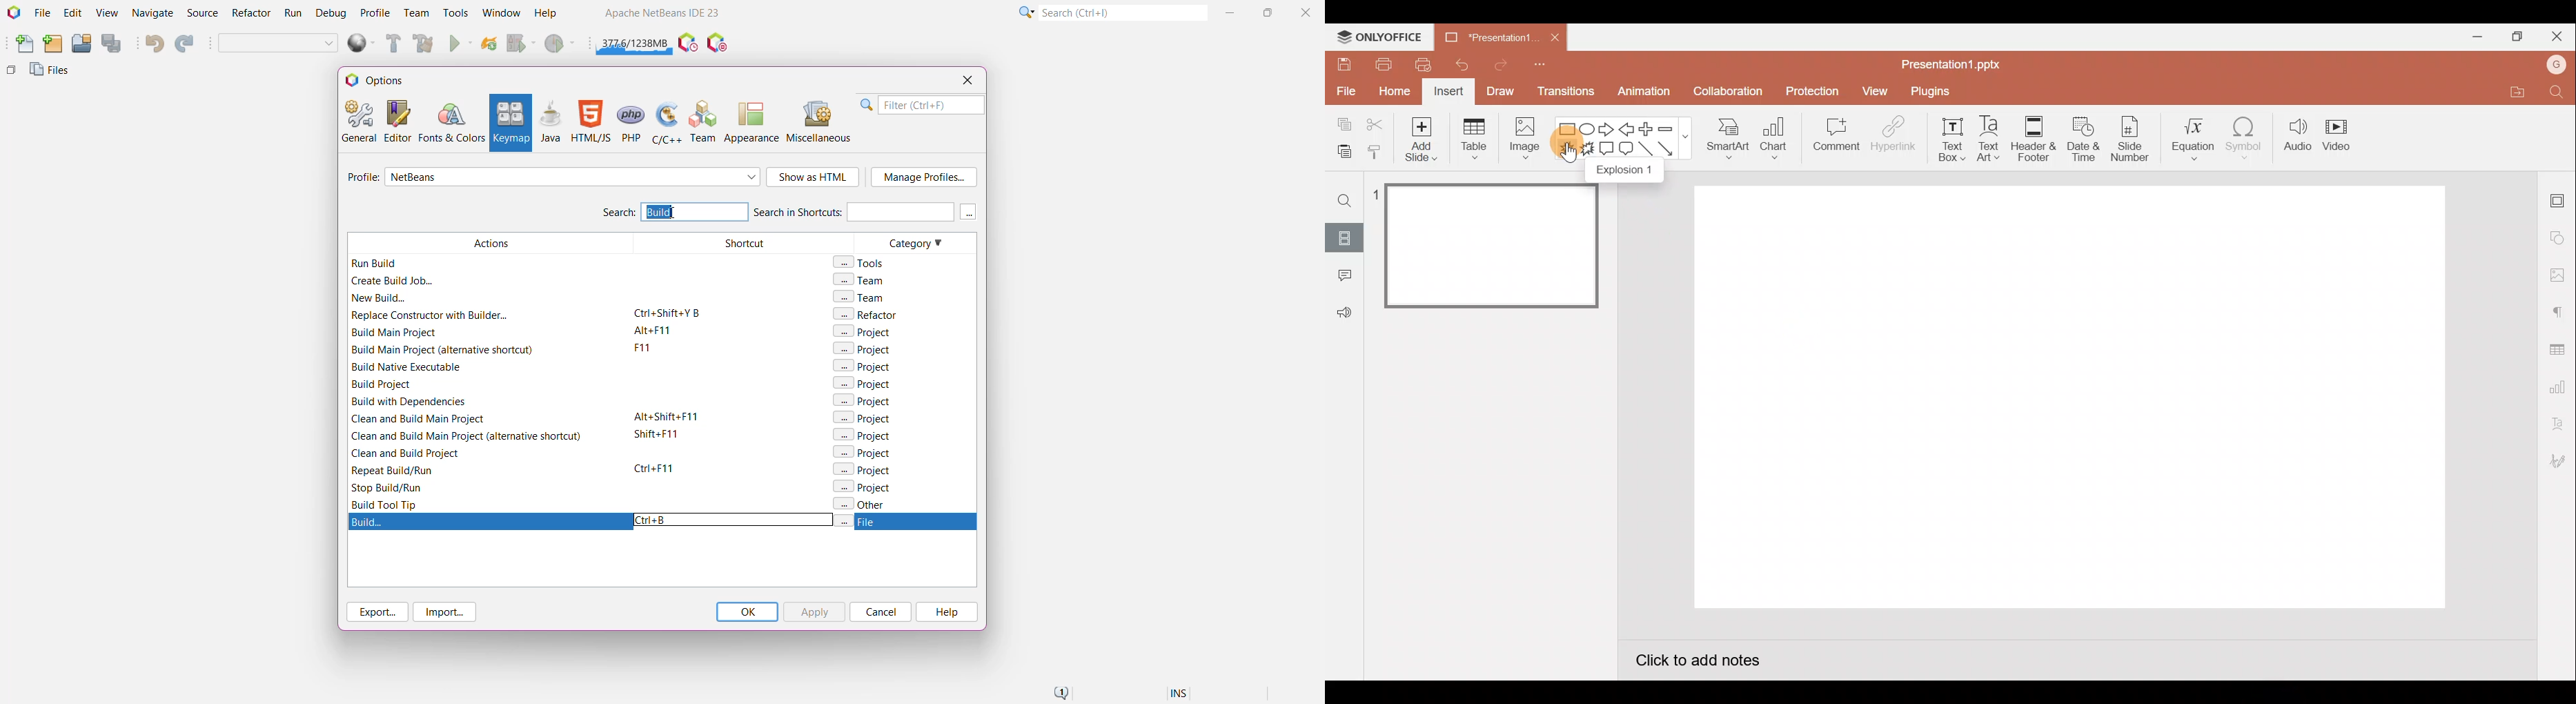 This screenshot has width=2576, height=728. Describe the element at coordinates (2557, 32) in the screenshot. I see `Close` at that location.